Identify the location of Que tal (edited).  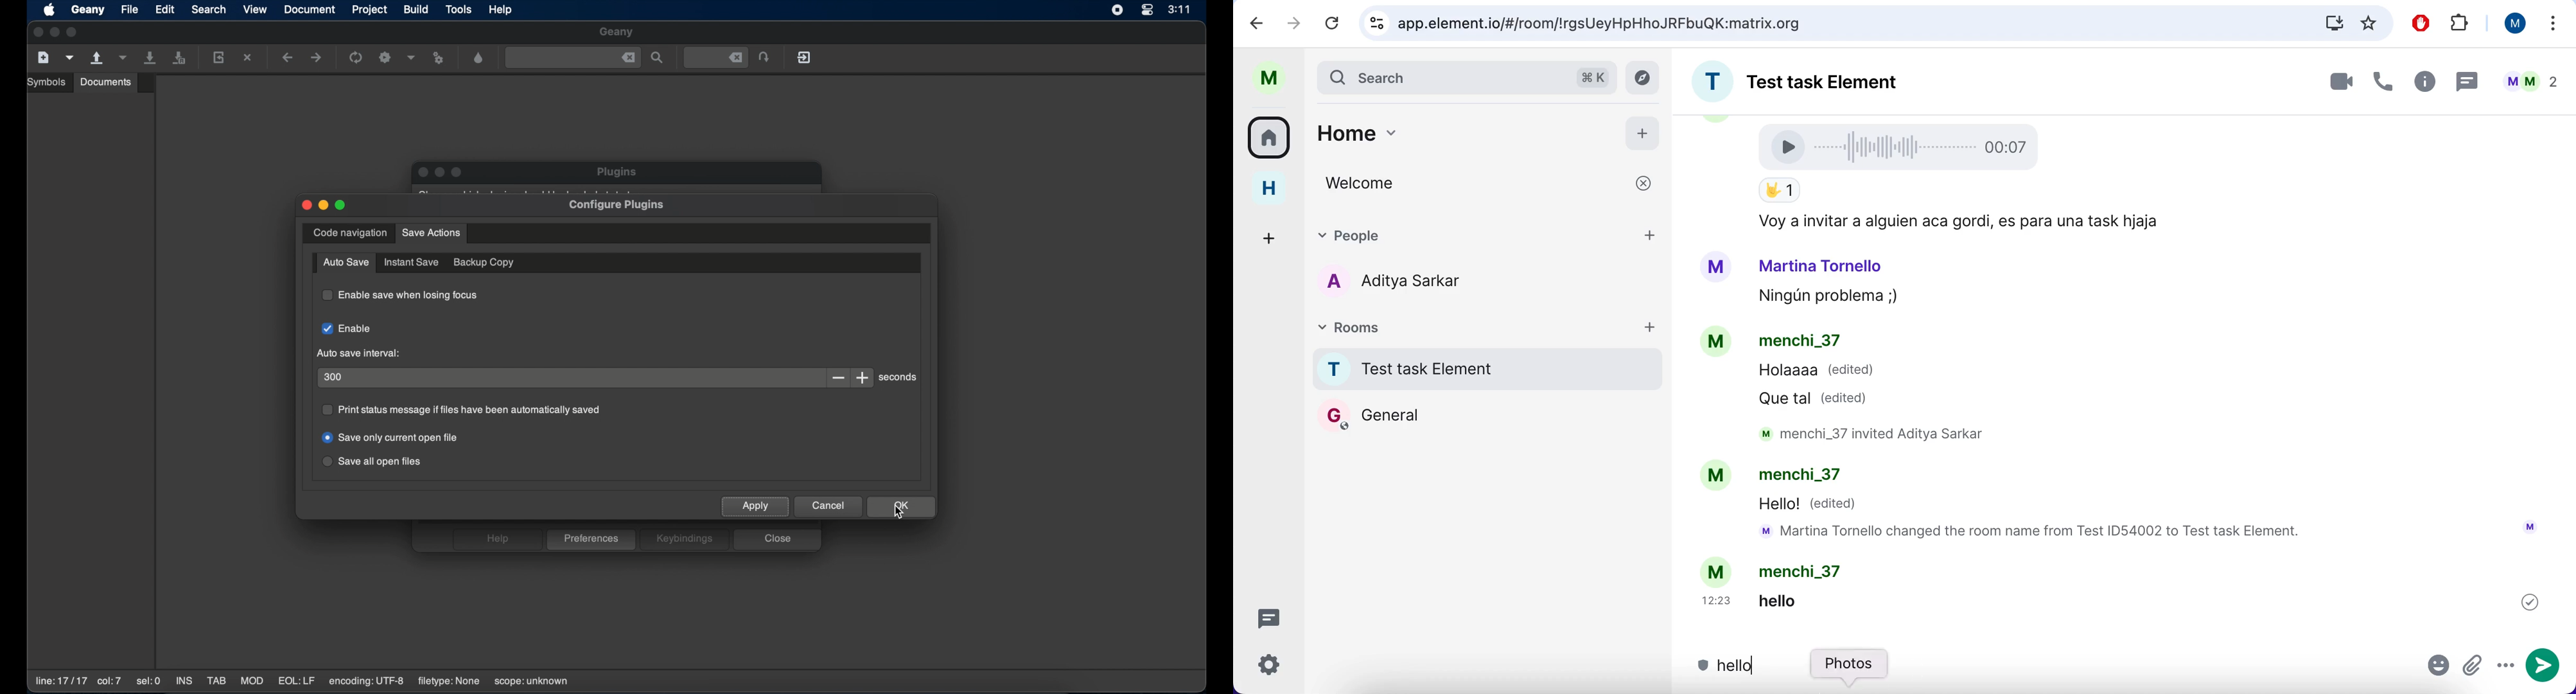
(1818, 398).